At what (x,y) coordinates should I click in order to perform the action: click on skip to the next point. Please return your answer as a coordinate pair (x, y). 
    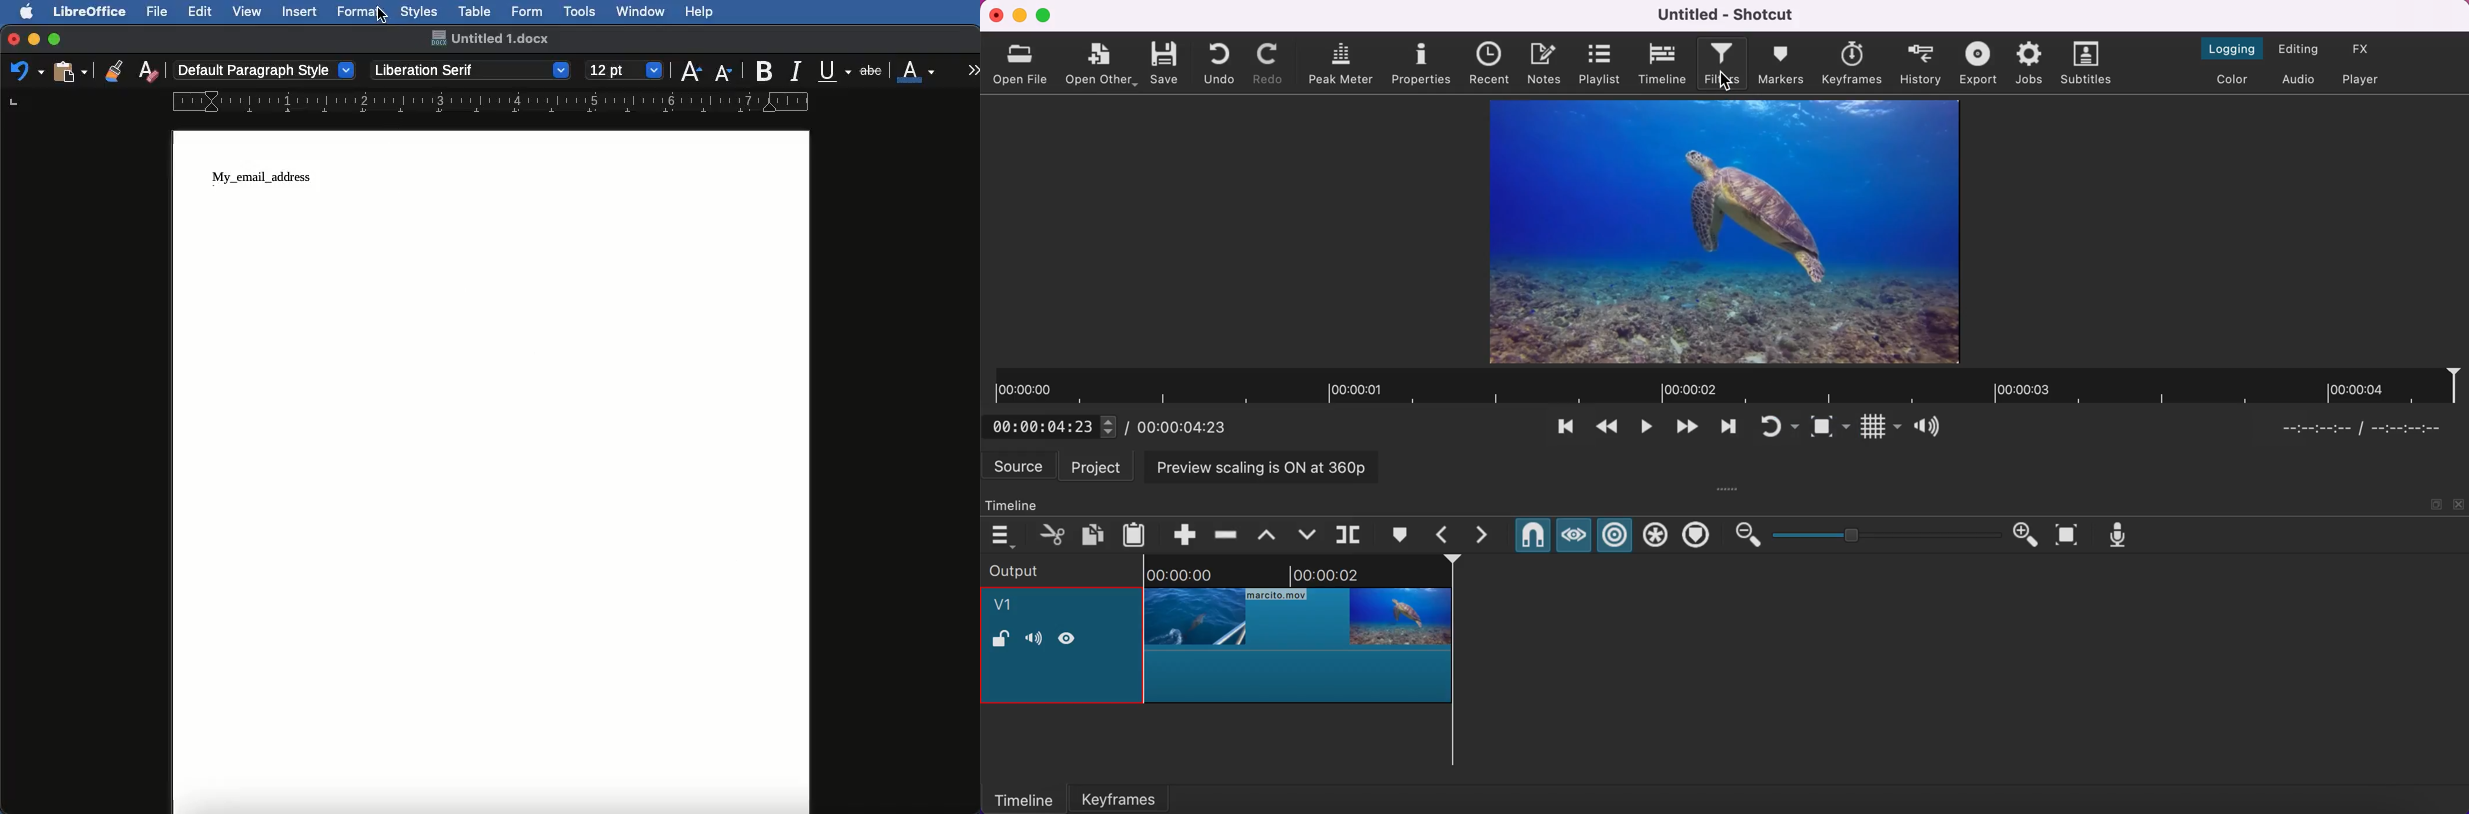
    Looking at the image, I should click on (1686, 430).